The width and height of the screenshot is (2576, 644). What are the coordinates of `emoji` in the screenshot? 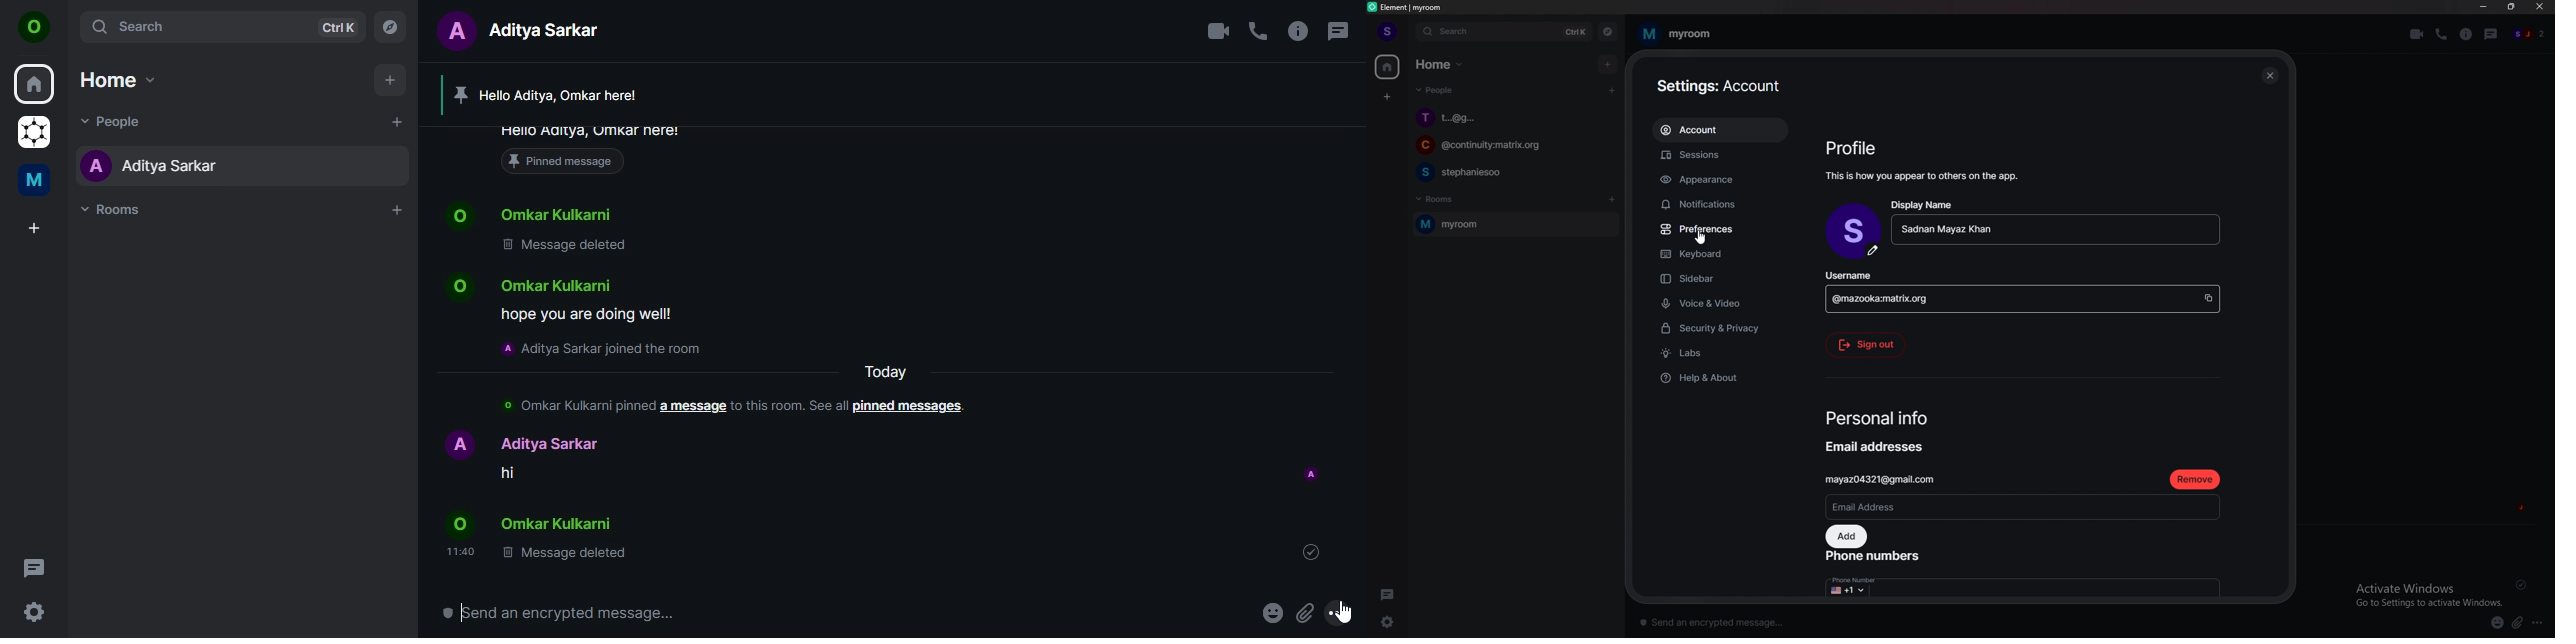 It's located at (2492, 622).